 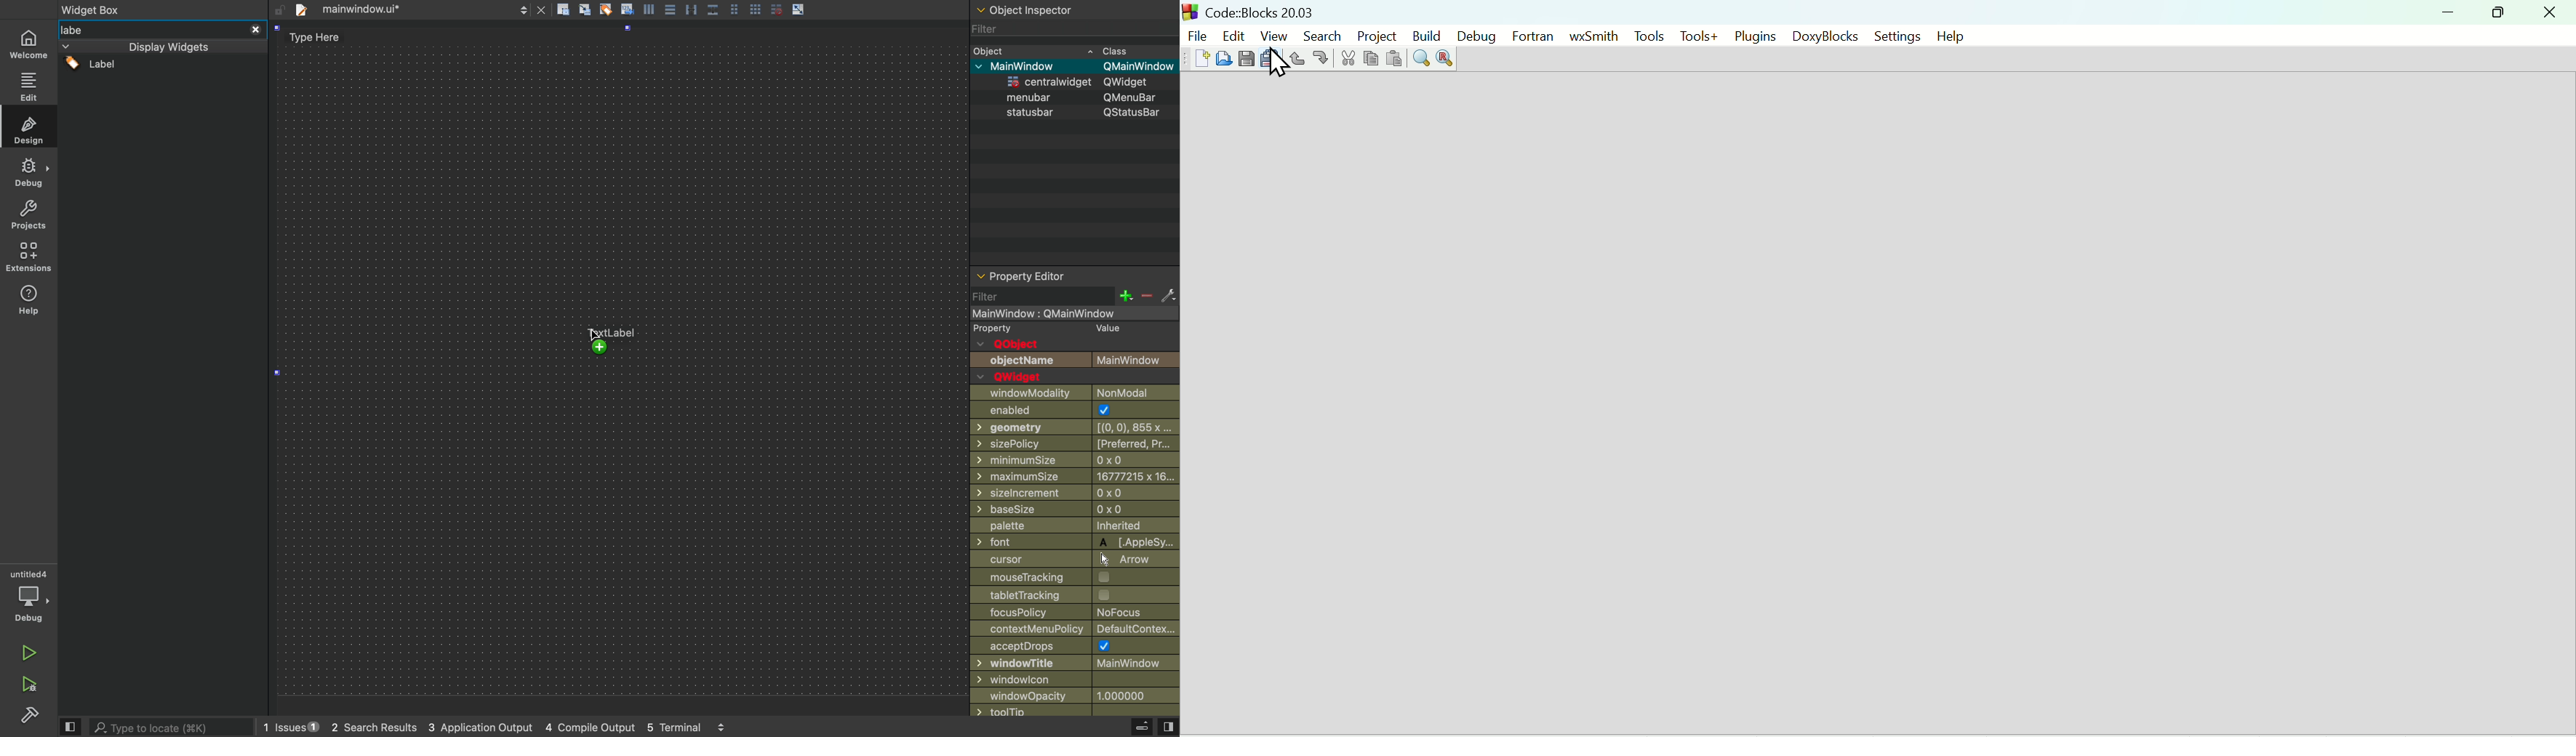 What do you see at coordinates (1891, 36) in the screenshot?
I see ` Settings` at bounding box center [1891, 36].